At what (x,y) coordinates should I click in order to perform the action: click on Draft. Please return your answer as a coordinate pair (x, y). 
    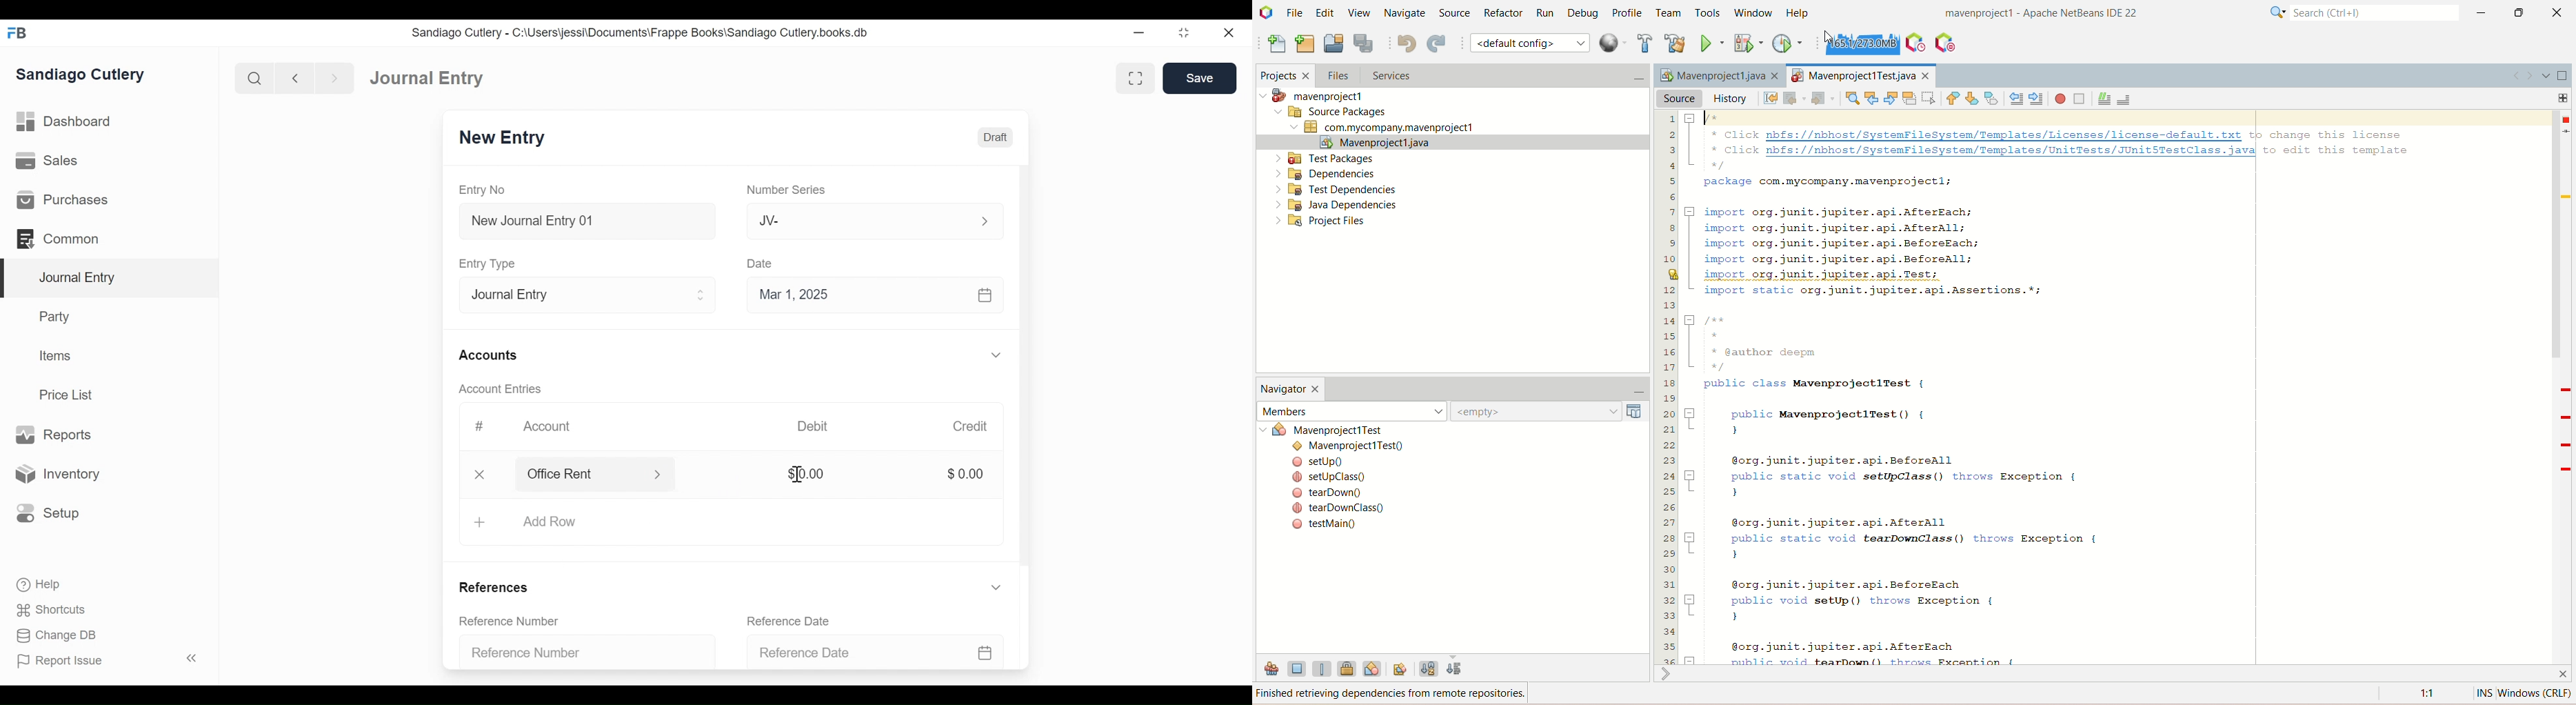
    Looking at the image, I should click on (994, 137).